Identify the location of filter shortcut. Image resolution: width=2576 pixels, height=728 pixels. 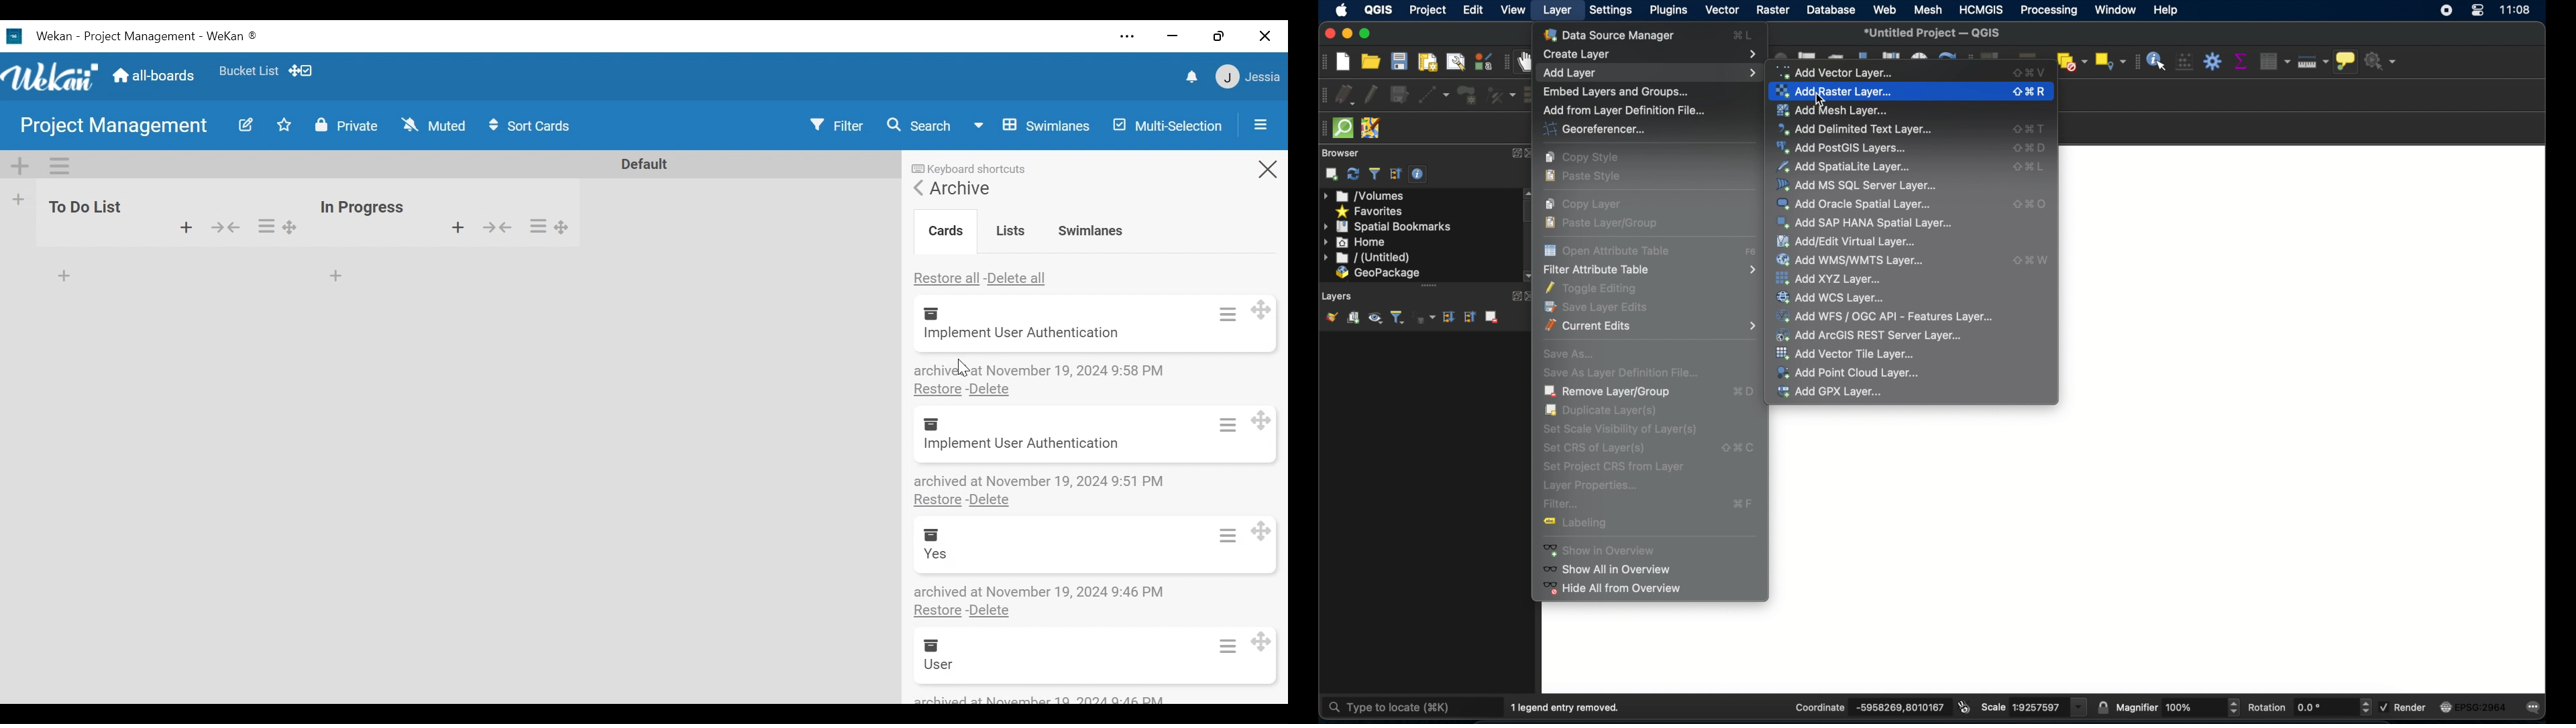
(1744, 503).